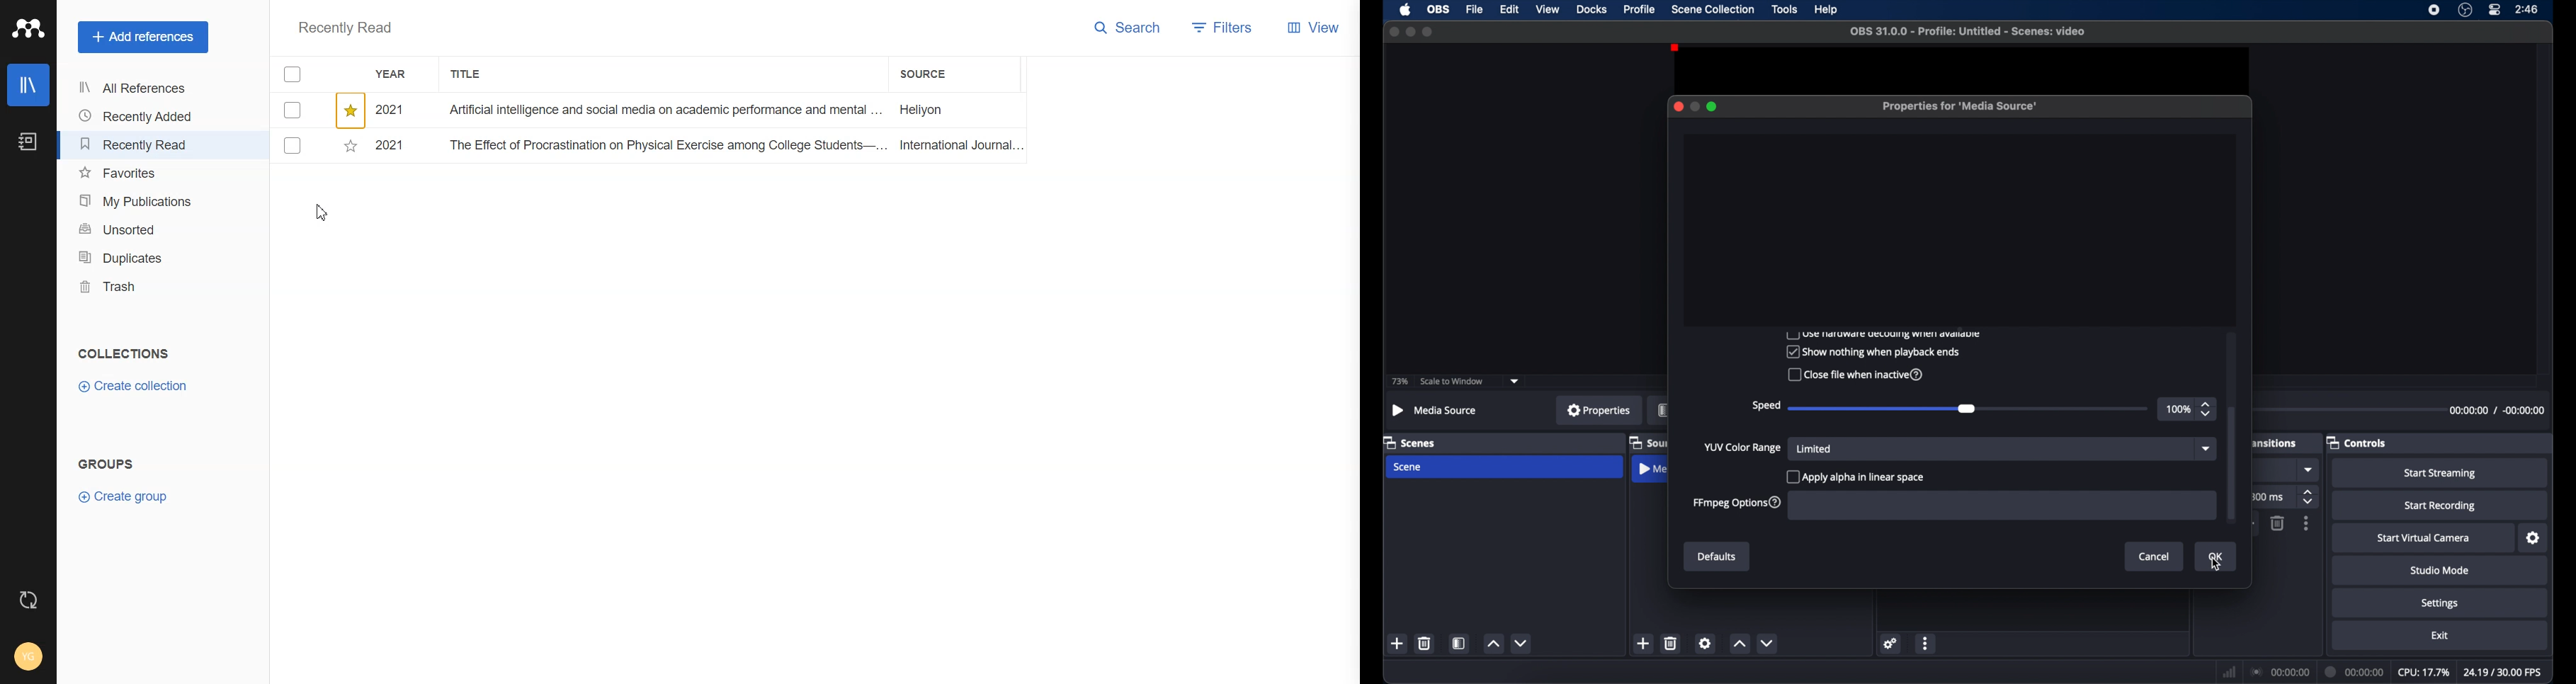 The height and width of the screenshot is (700, 2576). What do you see at coordinates (1737, 502) in the screenshot?
I see `ffmpeg options` at bounding box center [1737, 502].